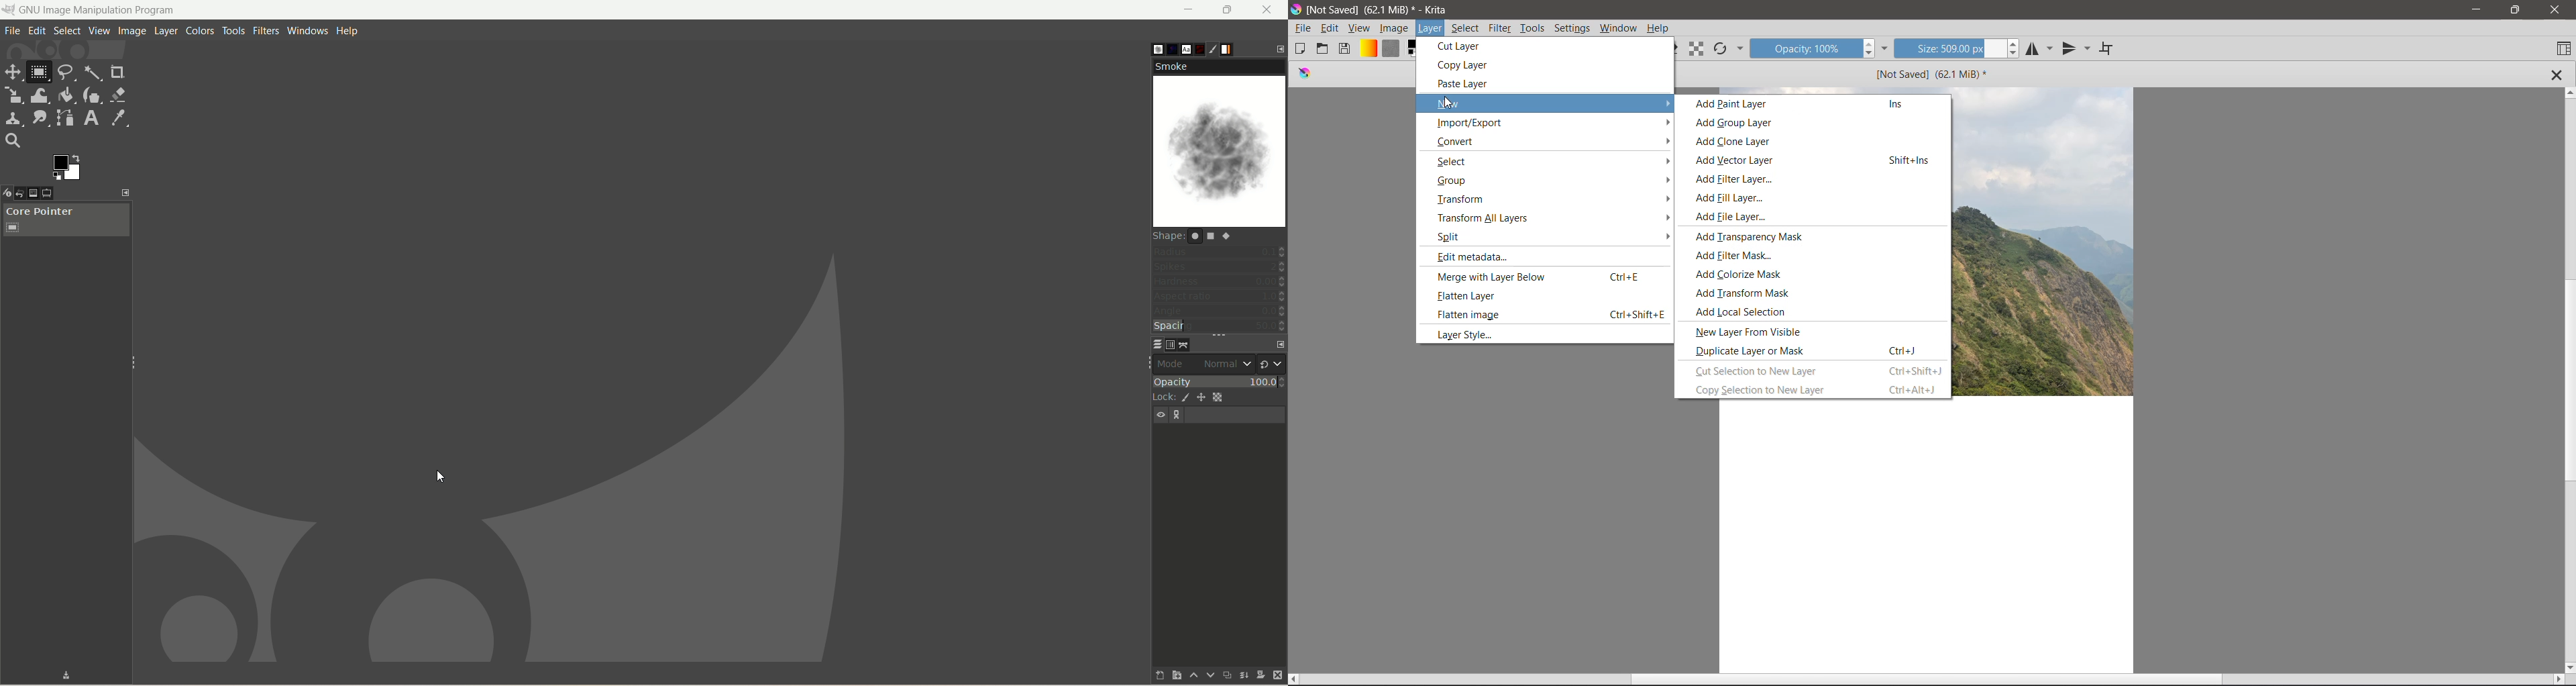  Describe the element at coordinates (66, 220) in the screenshot. I see `core pointer` at that location.